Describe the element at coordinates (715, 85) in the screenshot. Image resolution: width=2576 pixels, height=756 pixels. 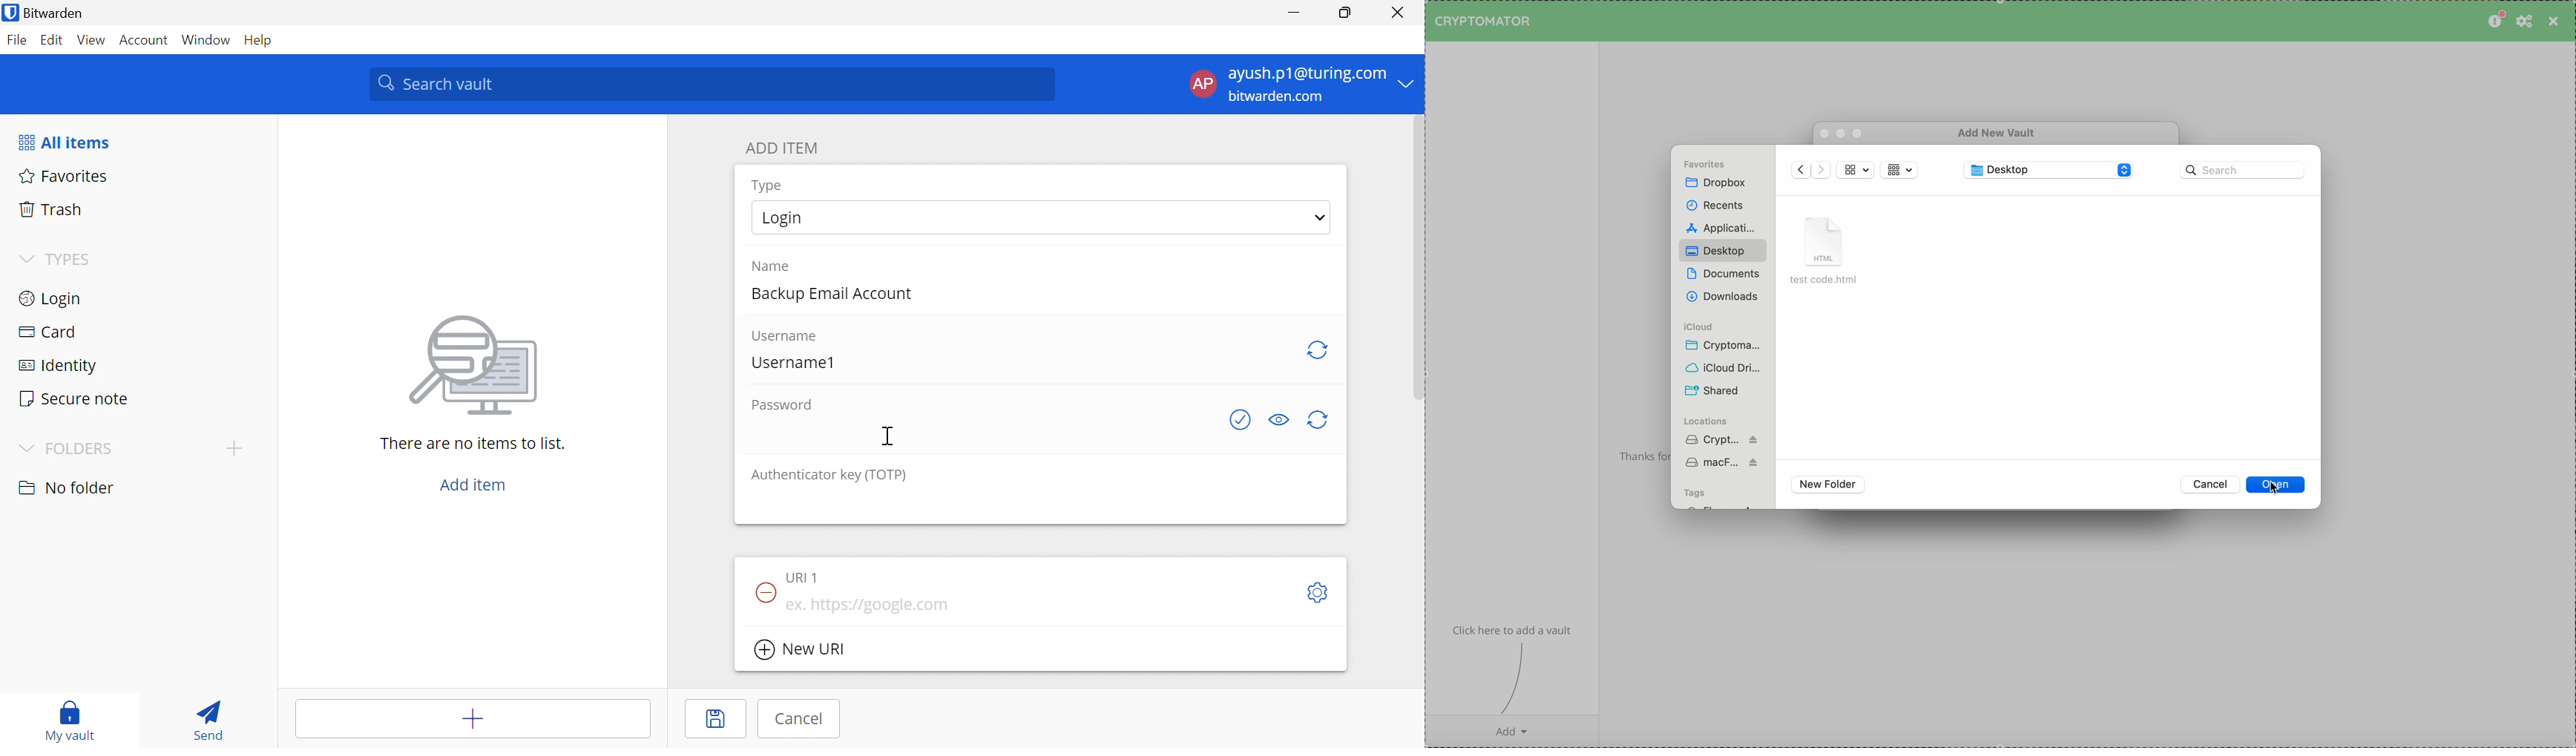
I see `Search vault` at that location.